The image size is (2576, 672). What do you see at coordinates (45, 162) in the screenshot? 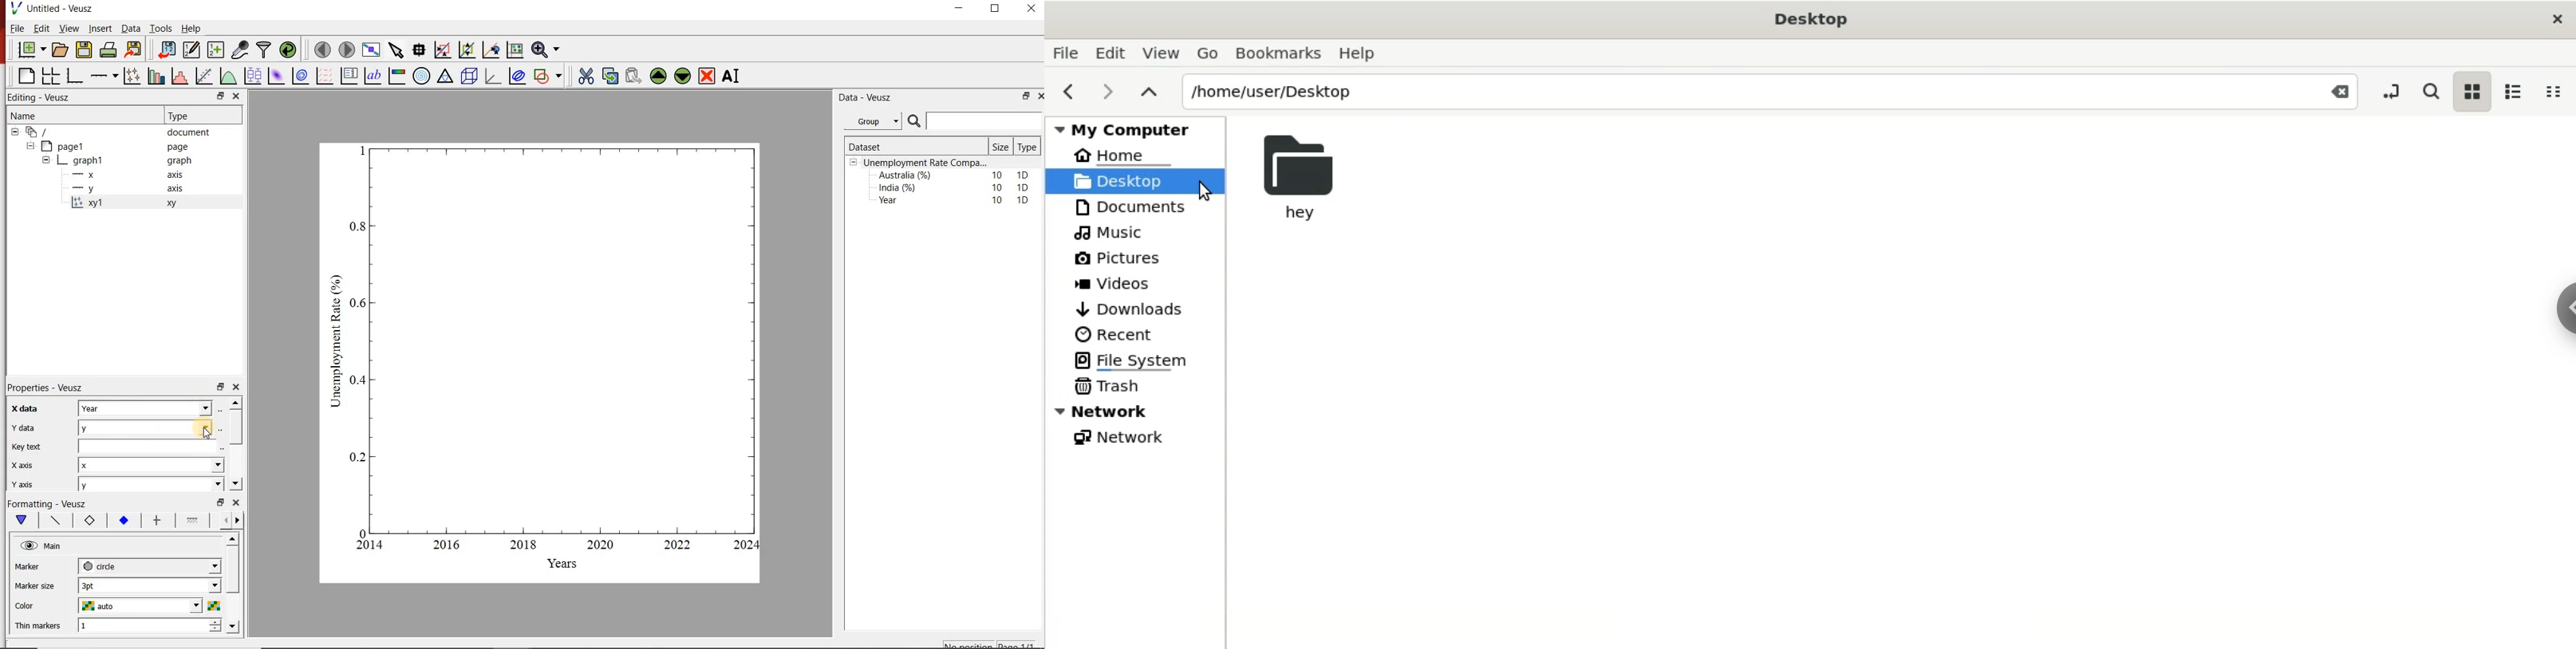
I see `collapse` at bounding box center [45, 162].